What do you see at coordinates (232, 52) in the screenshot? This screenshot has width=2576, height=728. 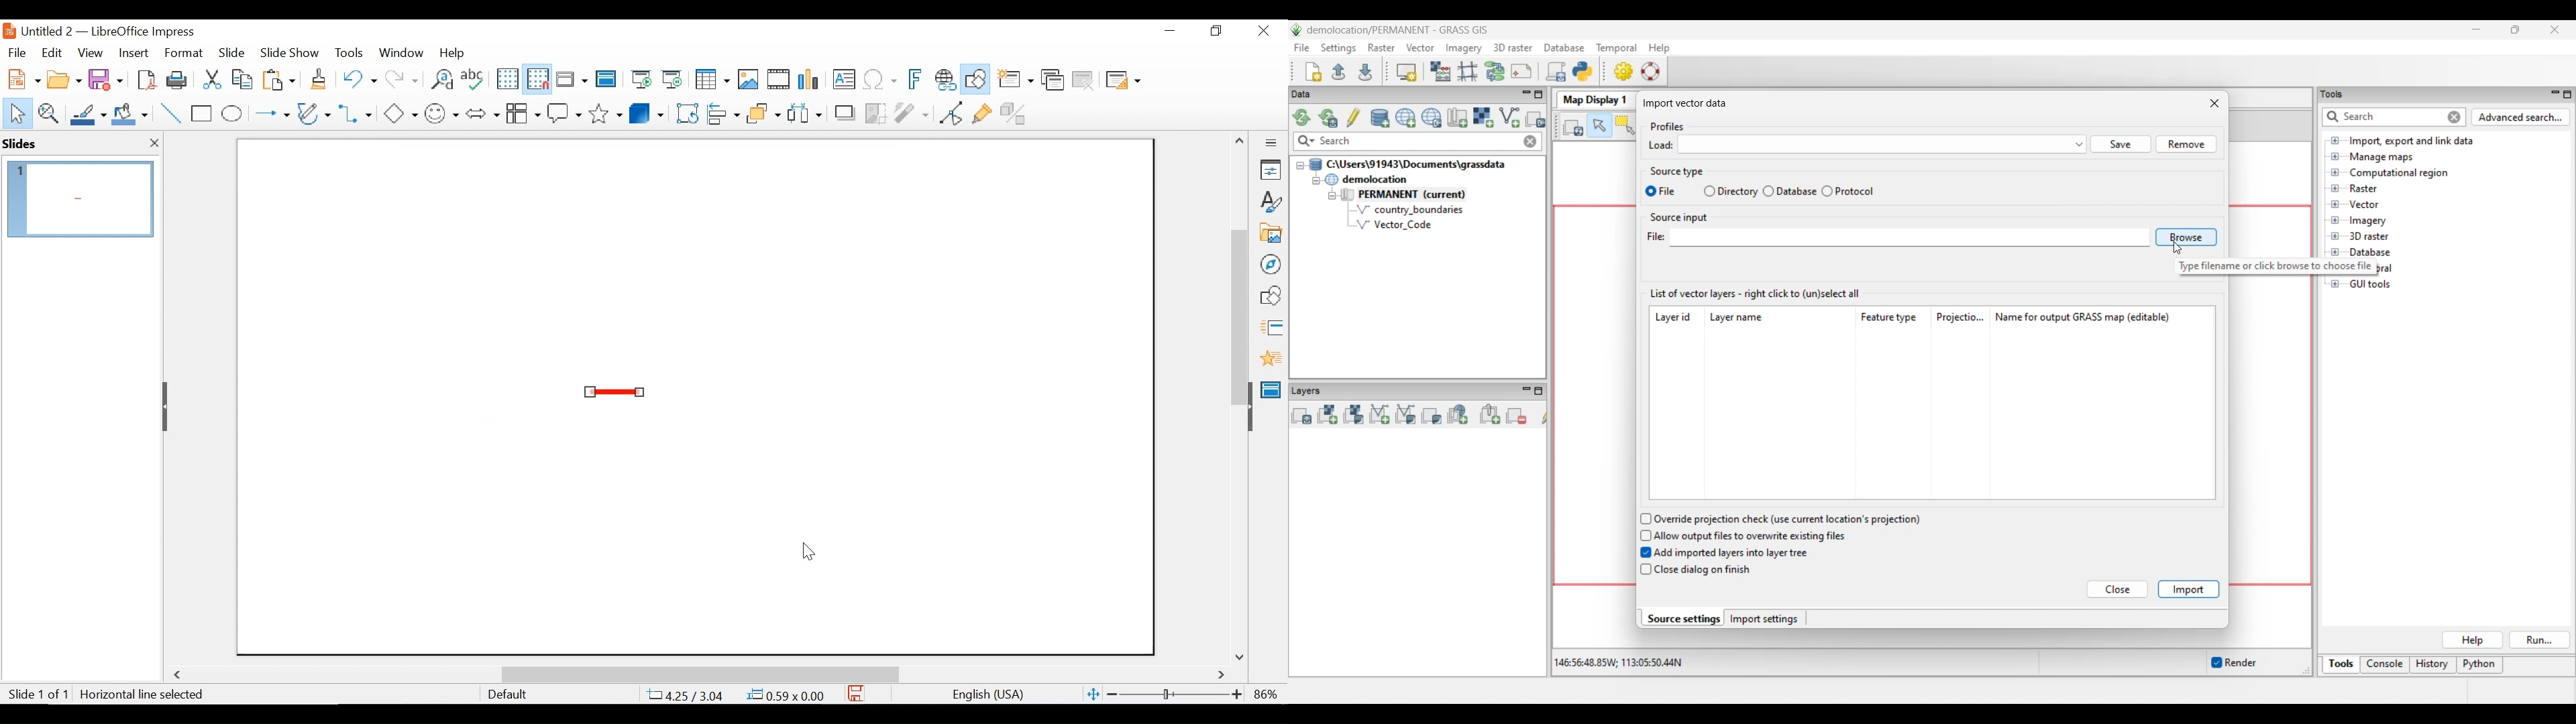 I see `Slide` at bounding box center [232, 52].